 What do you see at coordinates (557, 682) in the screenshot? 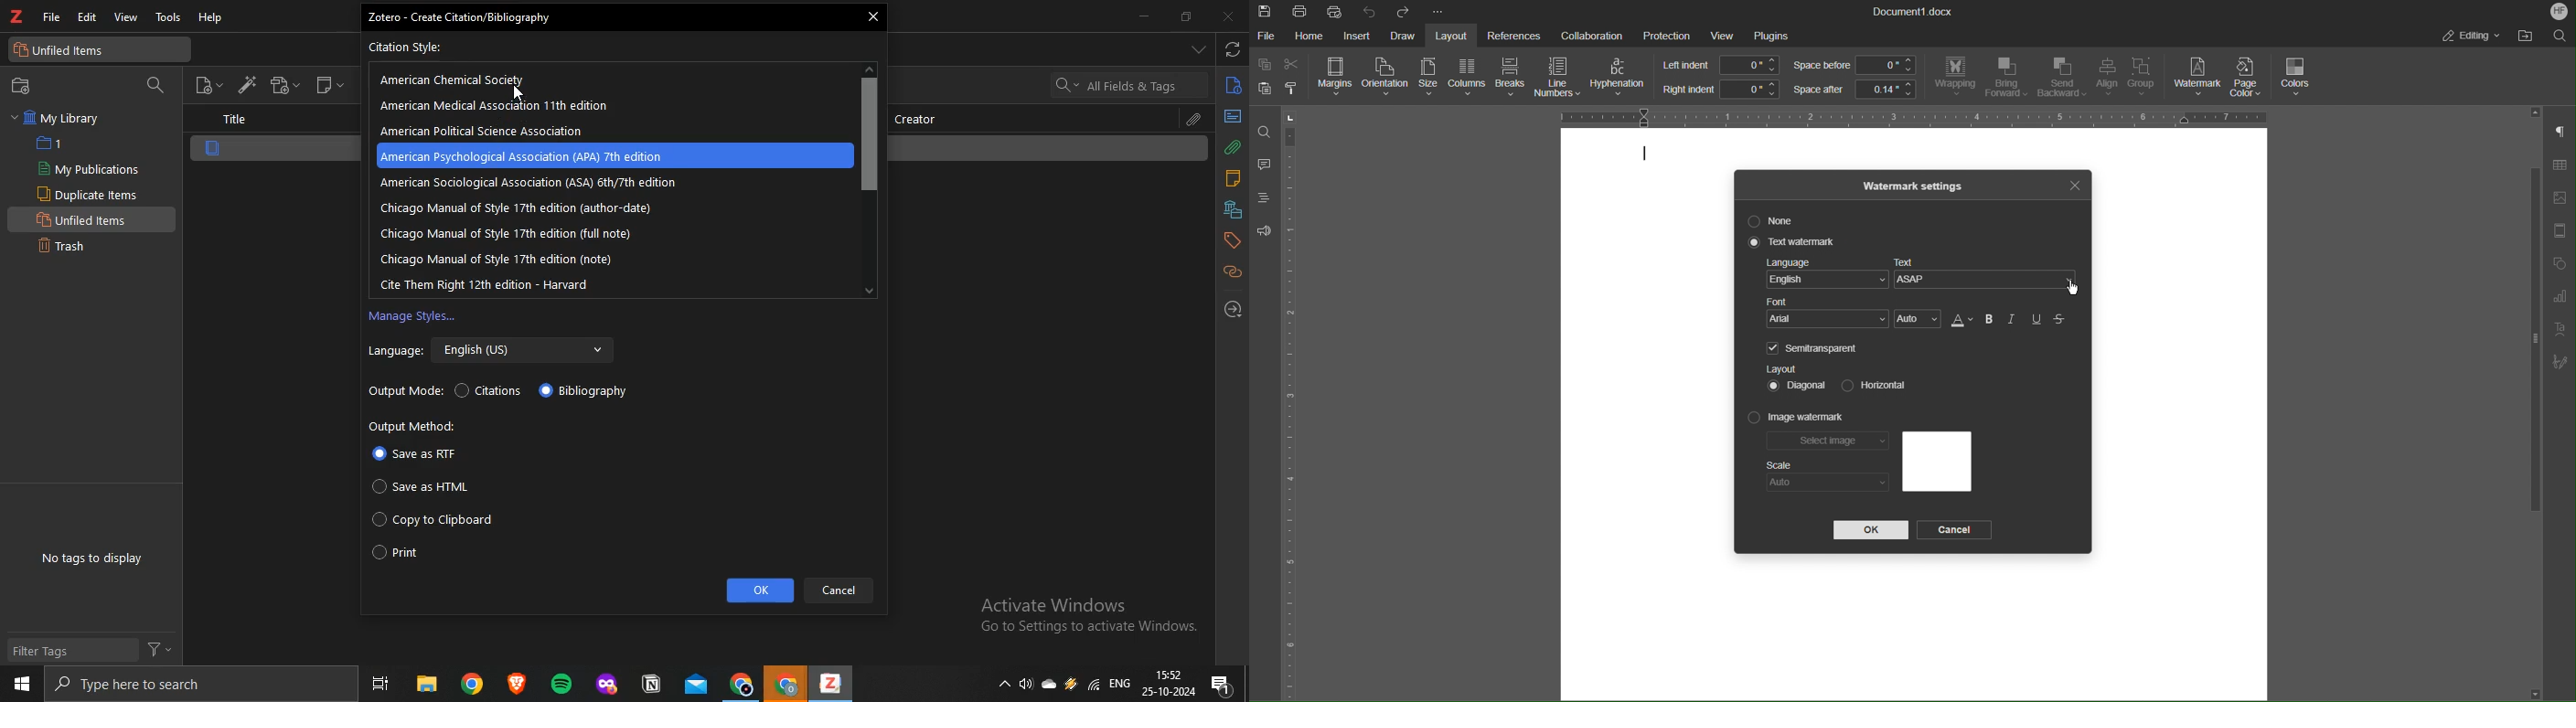
I see `spotify` at bounding box center [557, 682].